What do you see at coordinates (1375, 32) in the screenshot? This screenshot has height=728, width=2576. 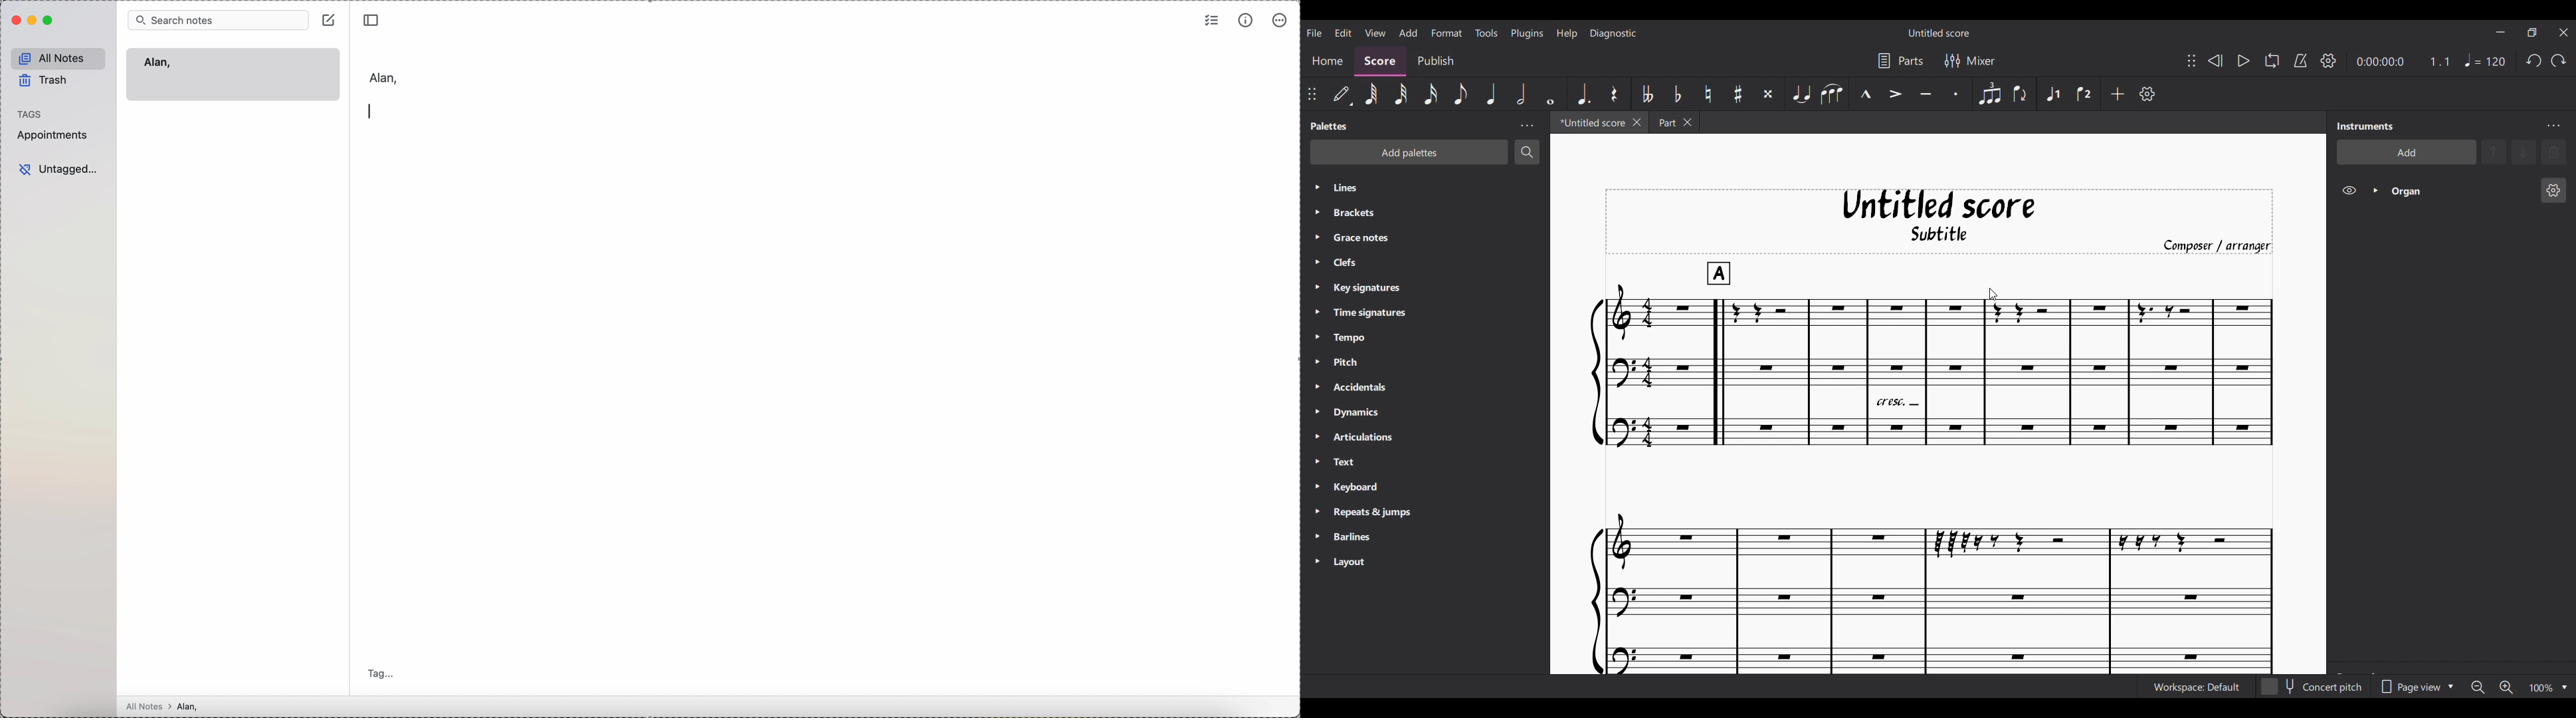 I see `View menu` at bounding box center [1375, 32].